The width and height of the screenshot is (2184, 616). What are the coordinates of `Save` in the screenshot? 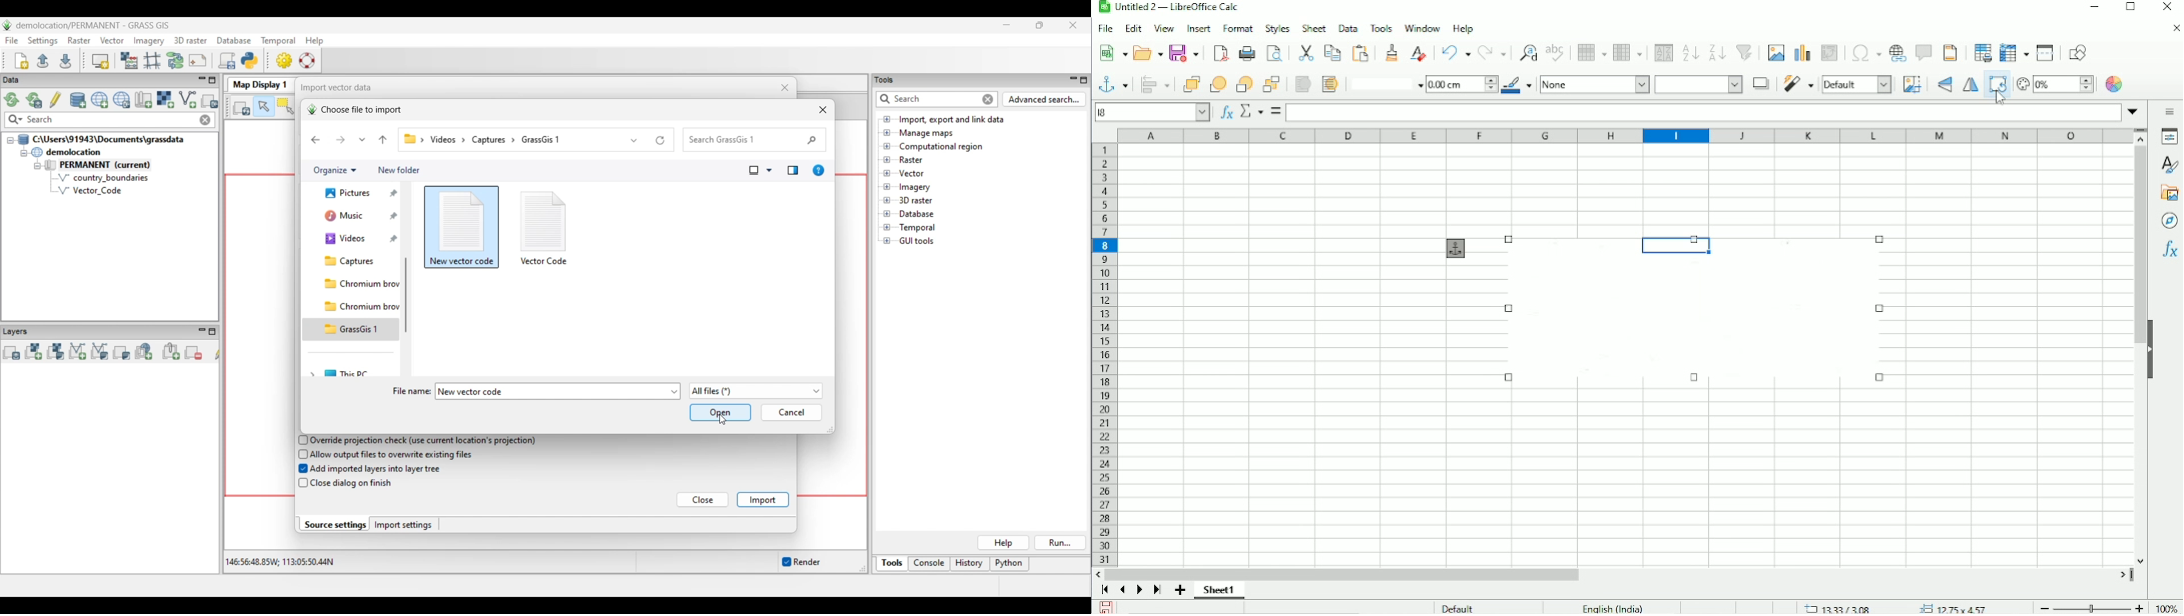 It's located at (1184, 53).